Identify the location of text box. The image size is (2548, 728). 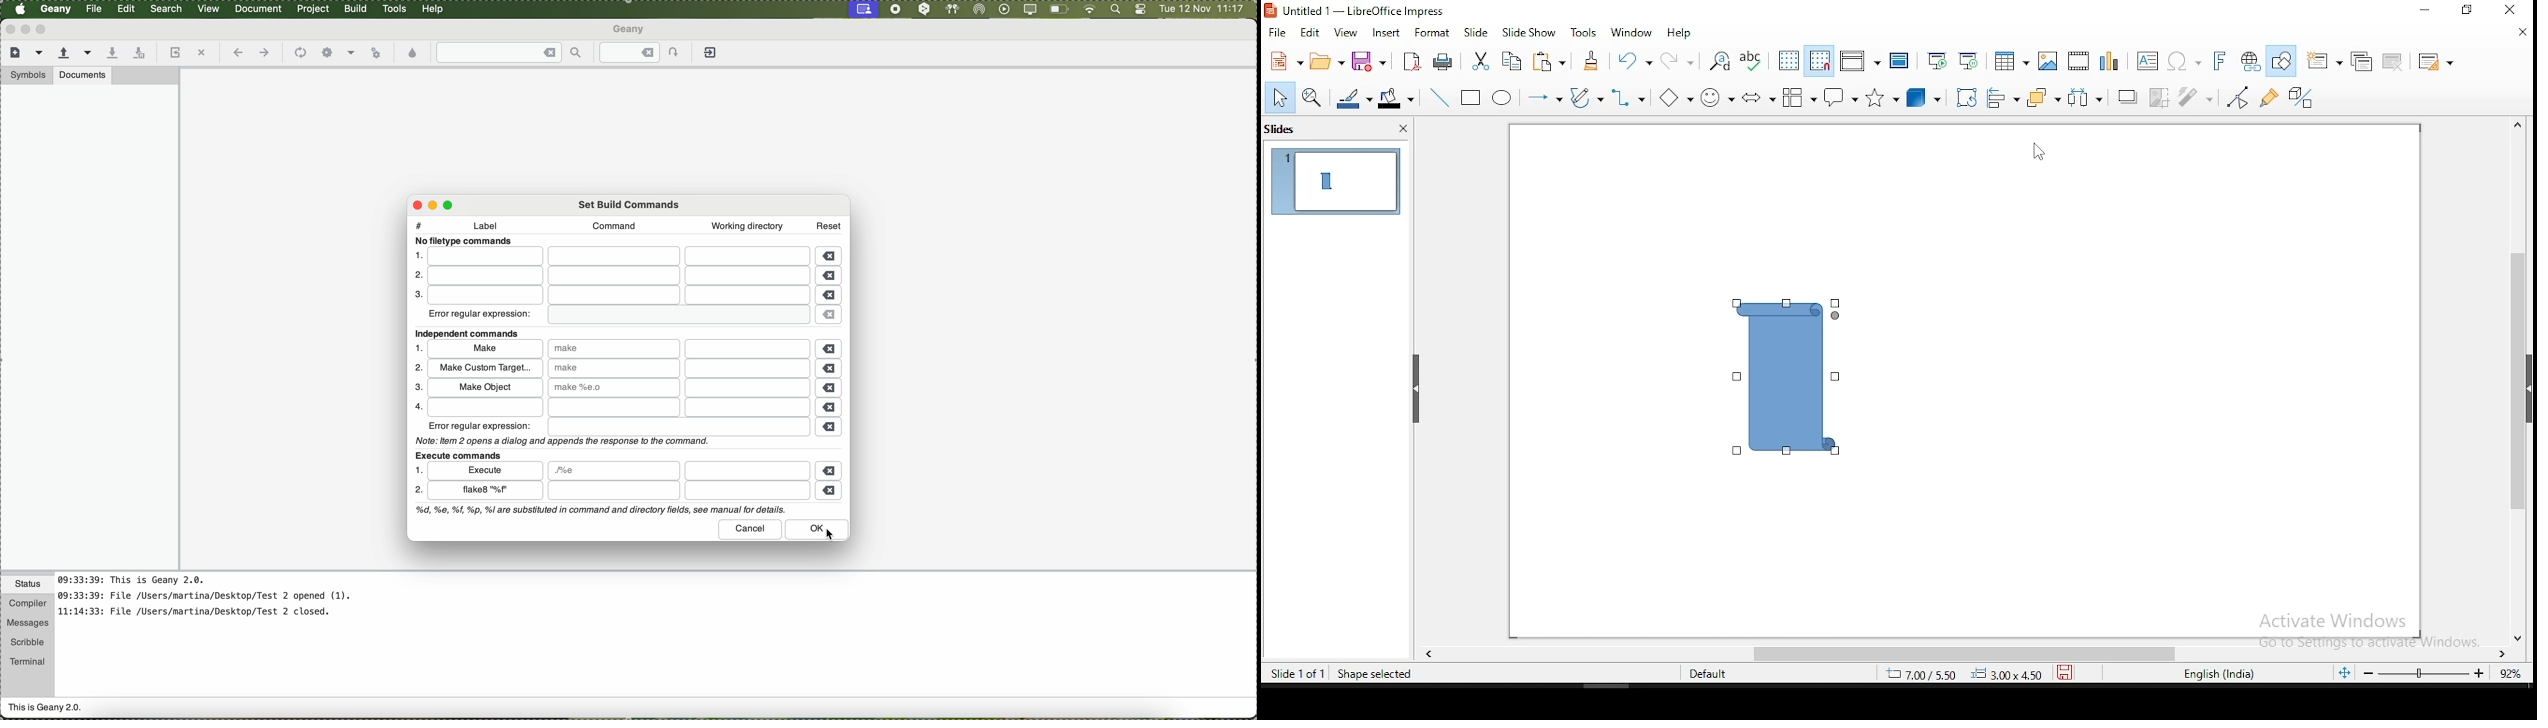
(2147, 60).